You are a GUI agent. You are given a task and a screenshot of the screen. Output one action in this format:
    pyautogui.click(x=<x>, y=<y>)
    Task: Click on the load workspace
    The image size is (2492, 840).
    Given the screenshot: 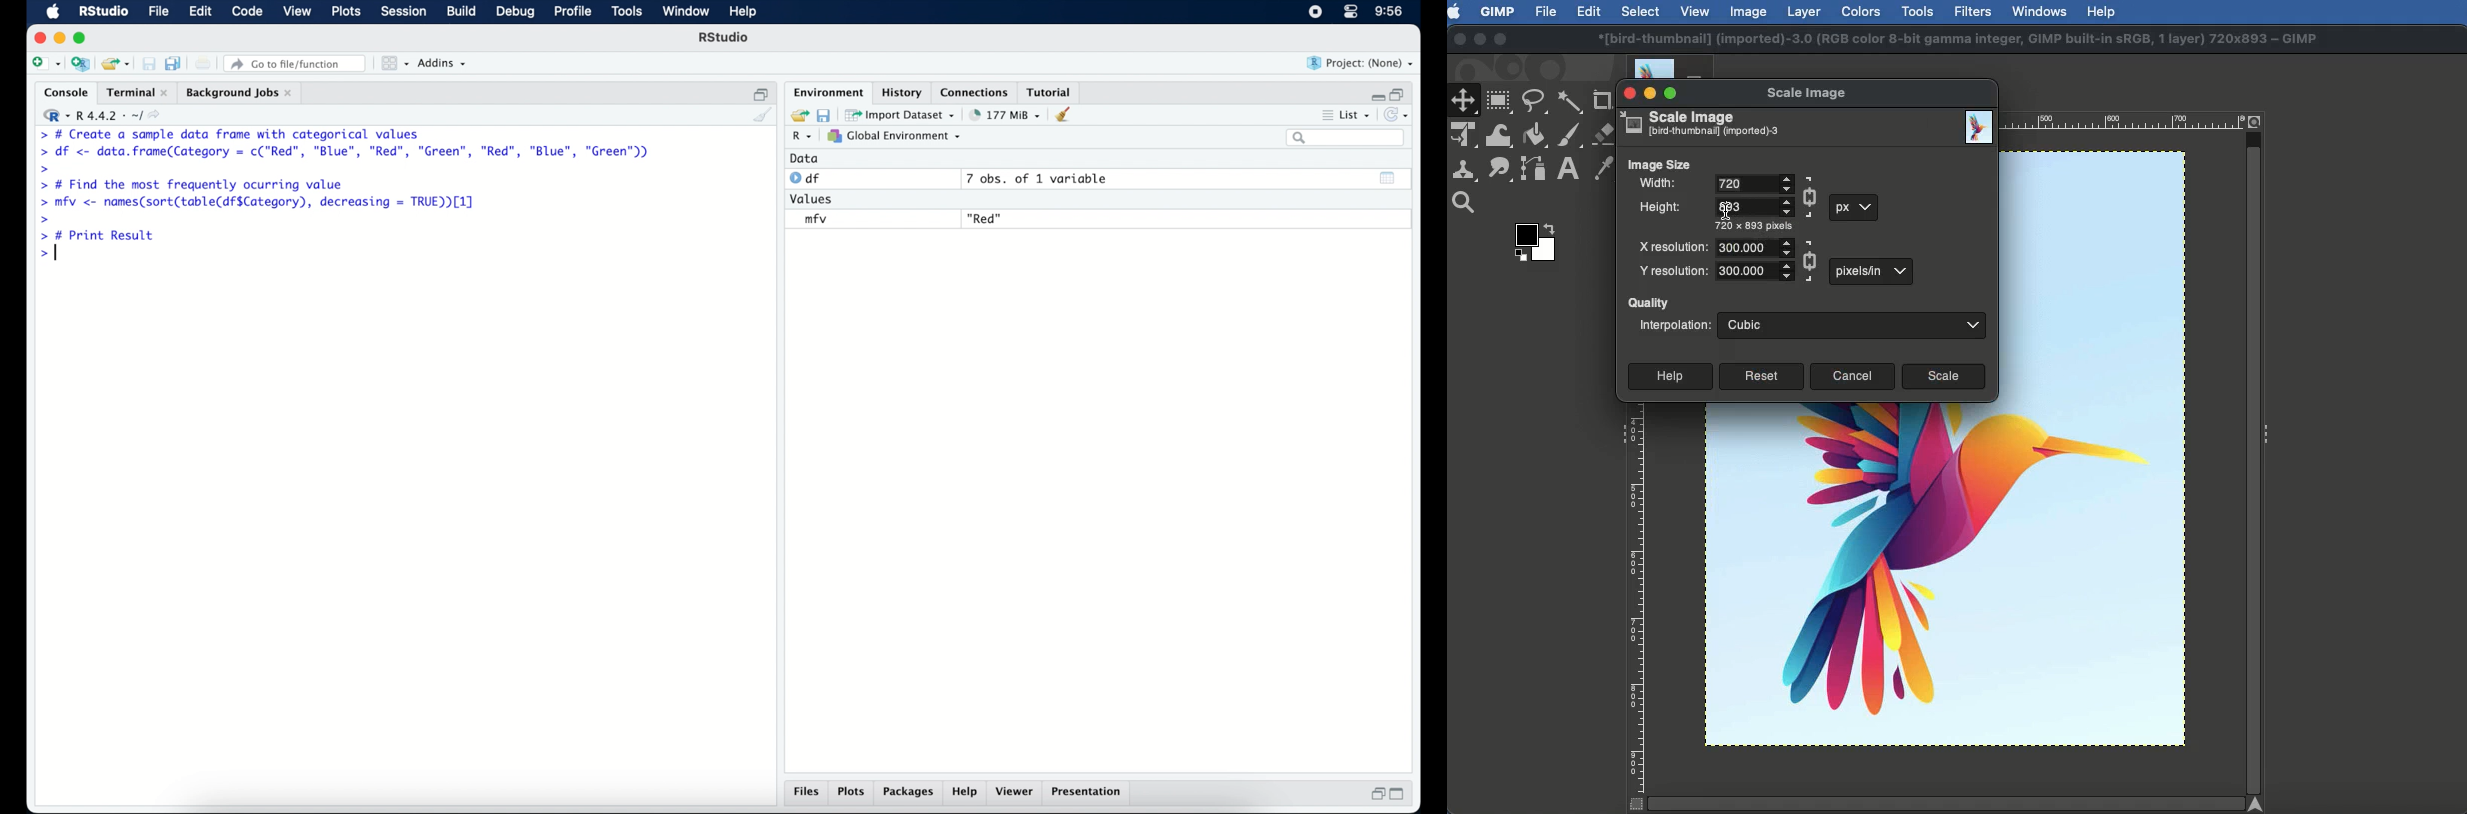 What is the action you would take?
    pyautogui.click(x=797, y=113)
    